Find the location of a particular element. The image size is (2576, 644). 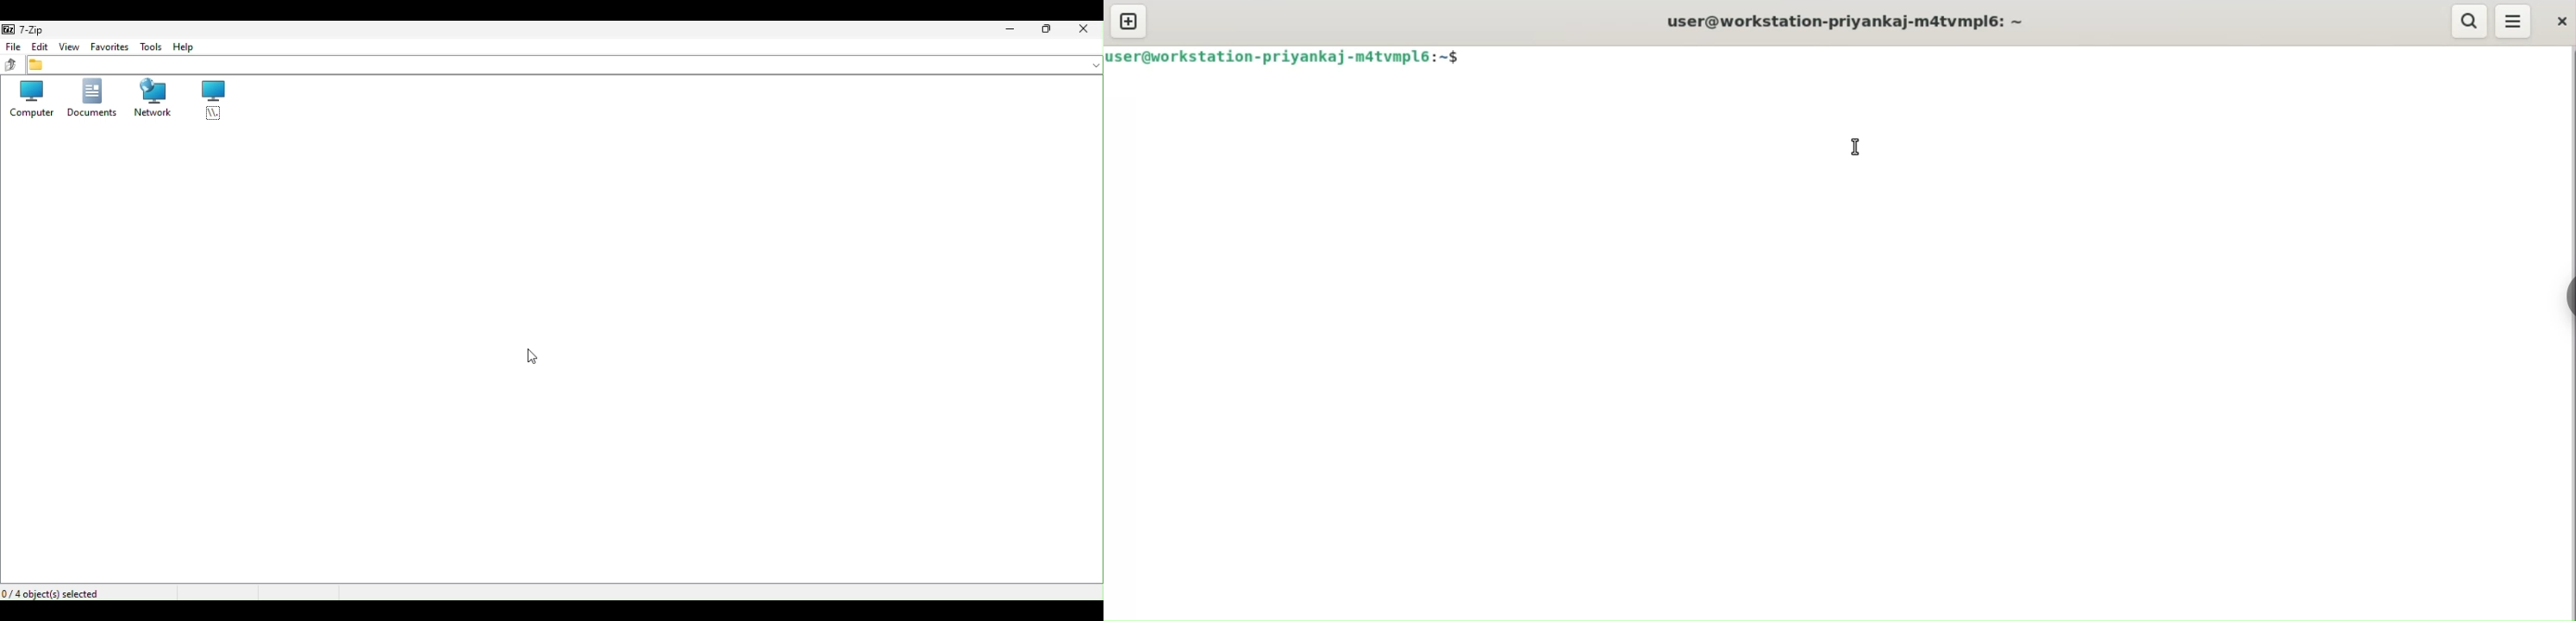

new tab is located at coordinates (1128, 21).